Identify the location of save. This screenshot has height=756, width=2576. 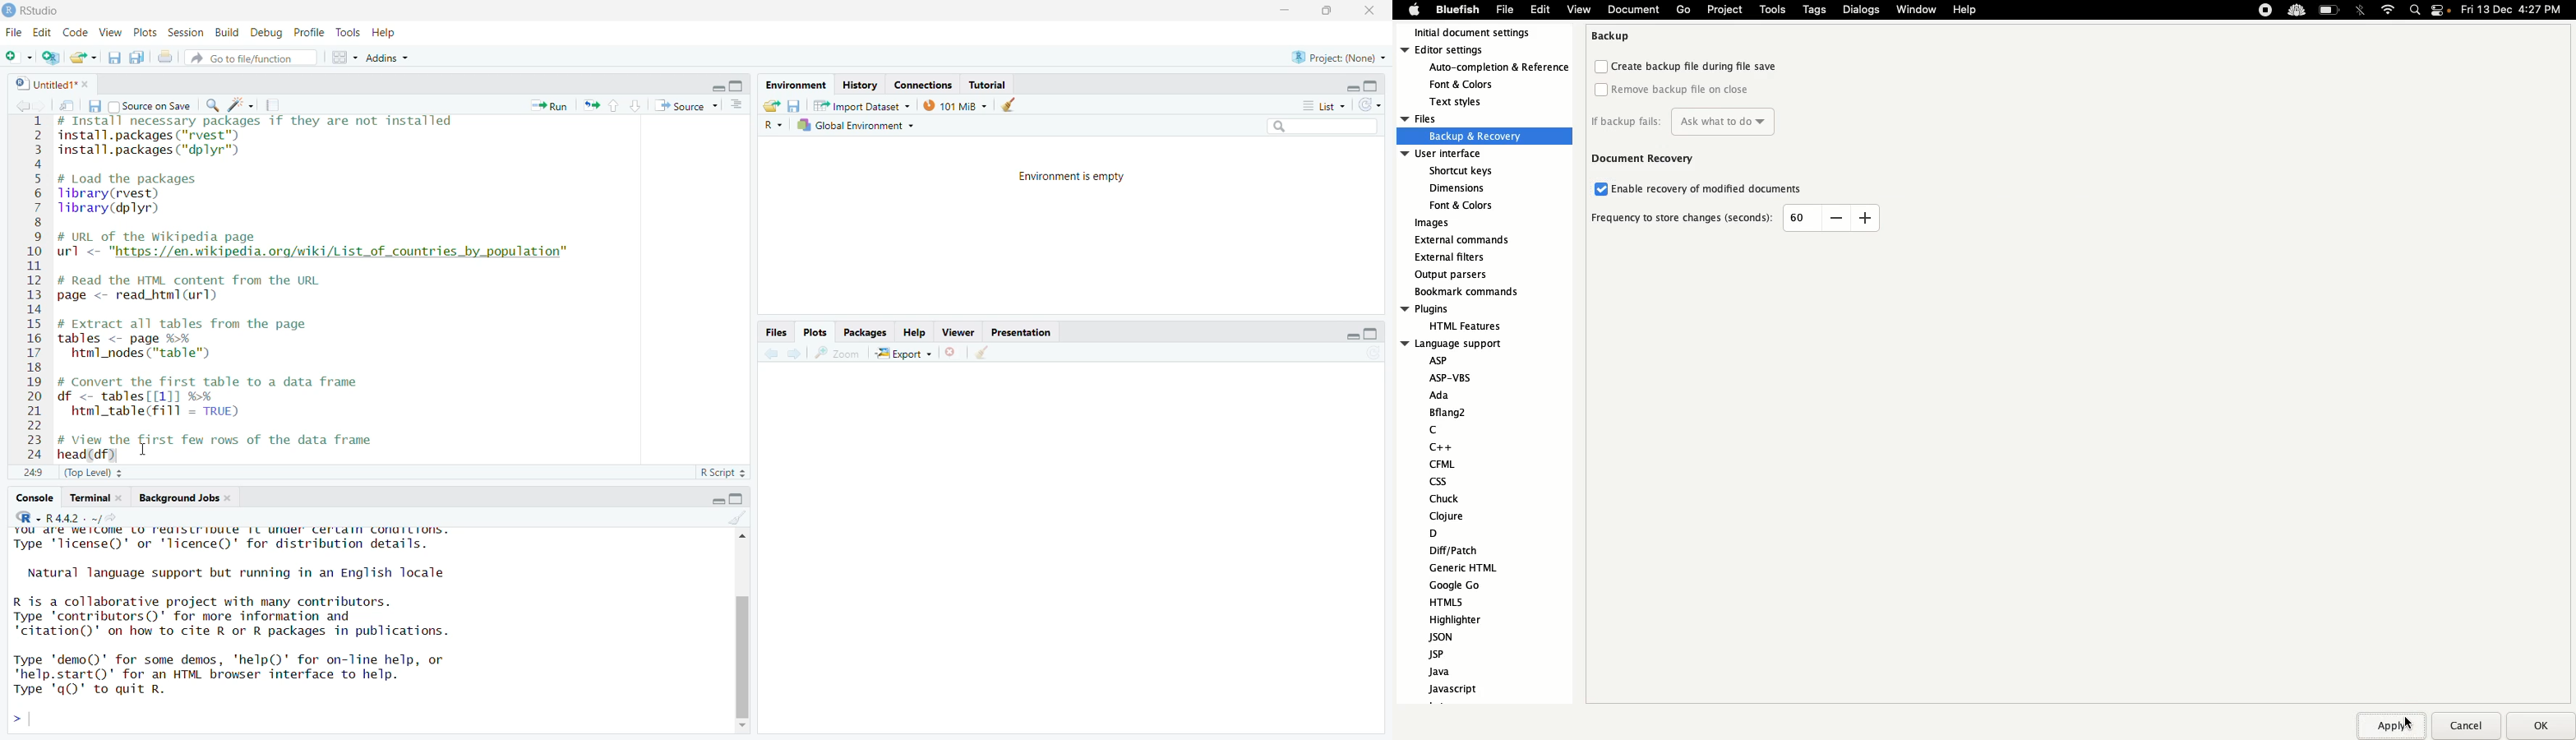
(94, 105).